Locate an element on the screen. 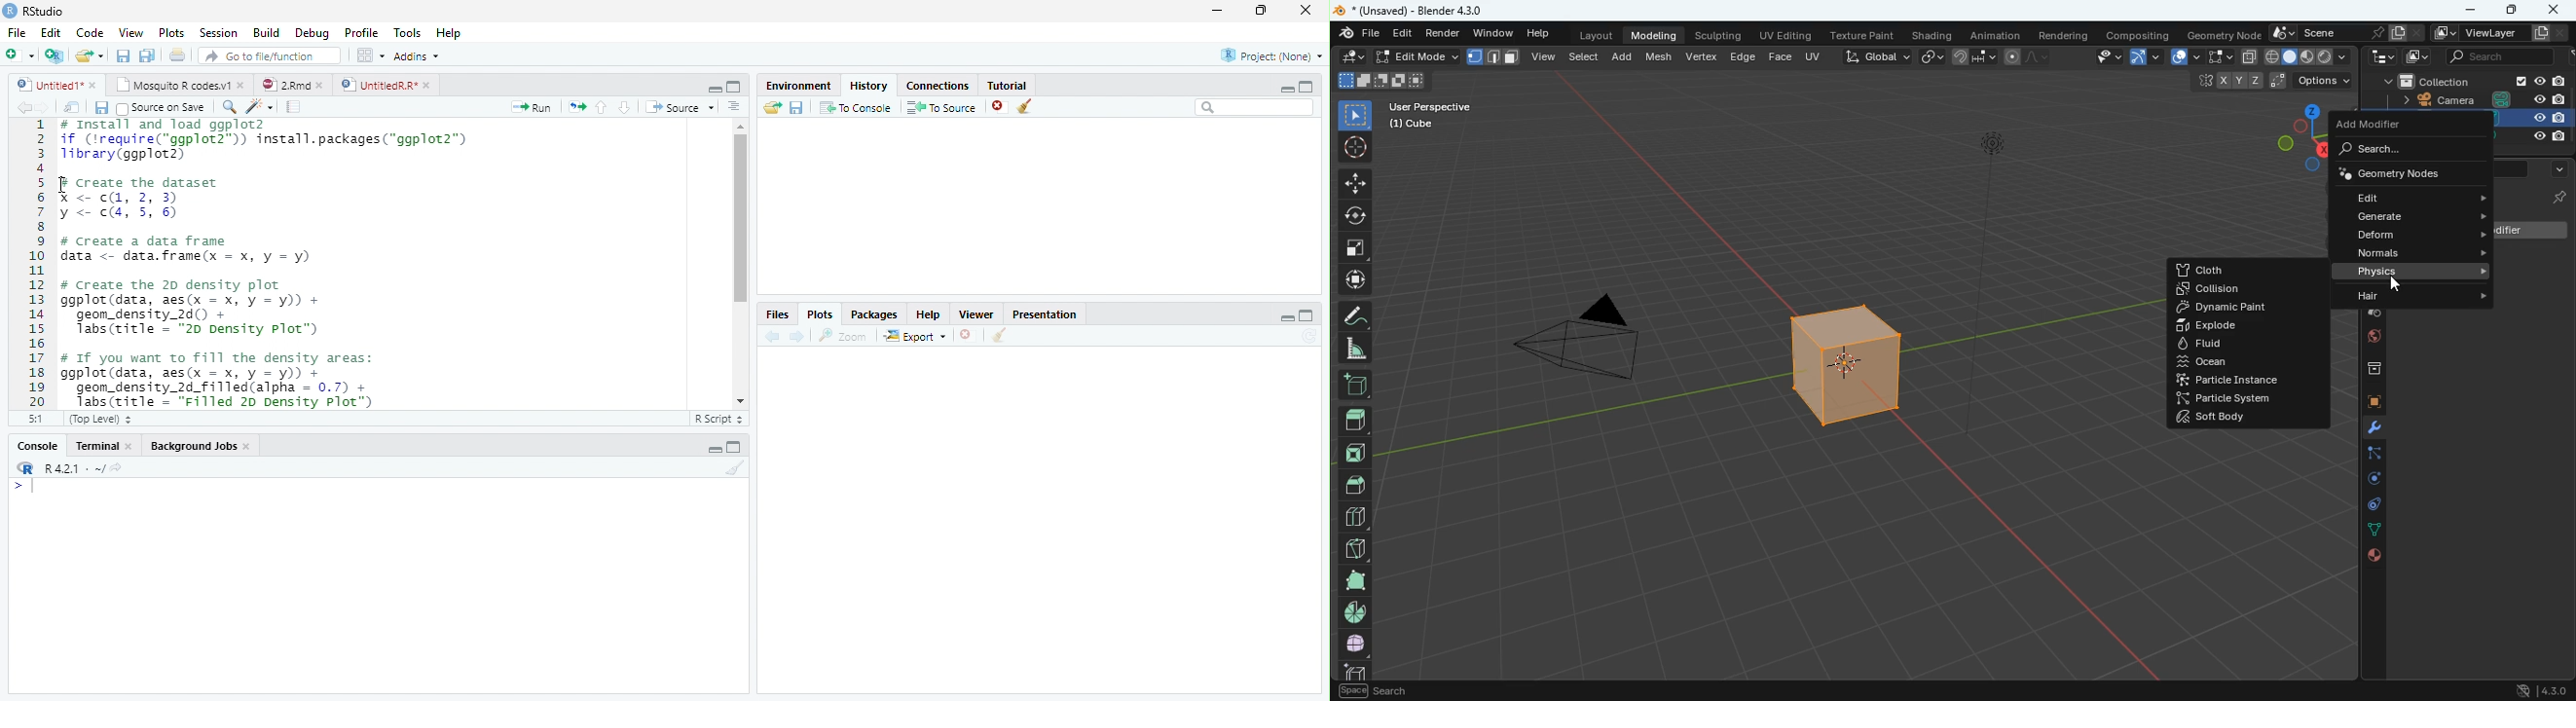 The height and width of the screenshot is (728, 2576). draw is located at coordinates (2029, 57).